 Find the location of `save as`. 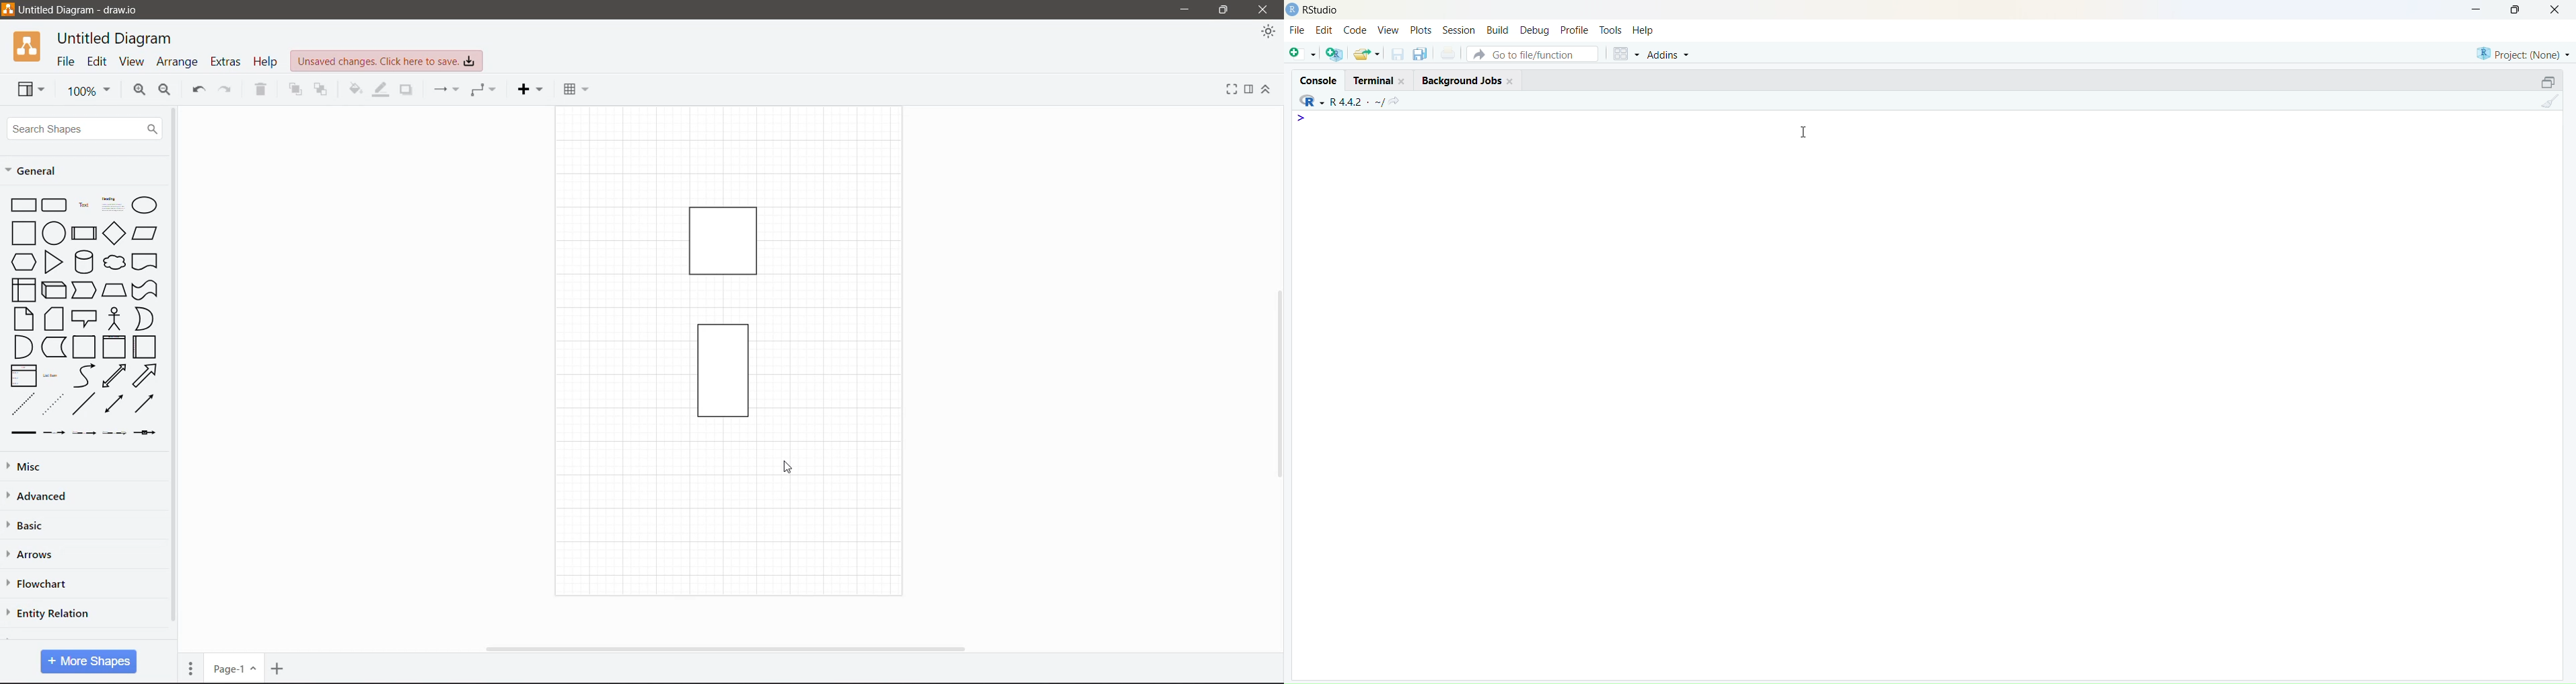

save as is located at coordinates (1420, 55).